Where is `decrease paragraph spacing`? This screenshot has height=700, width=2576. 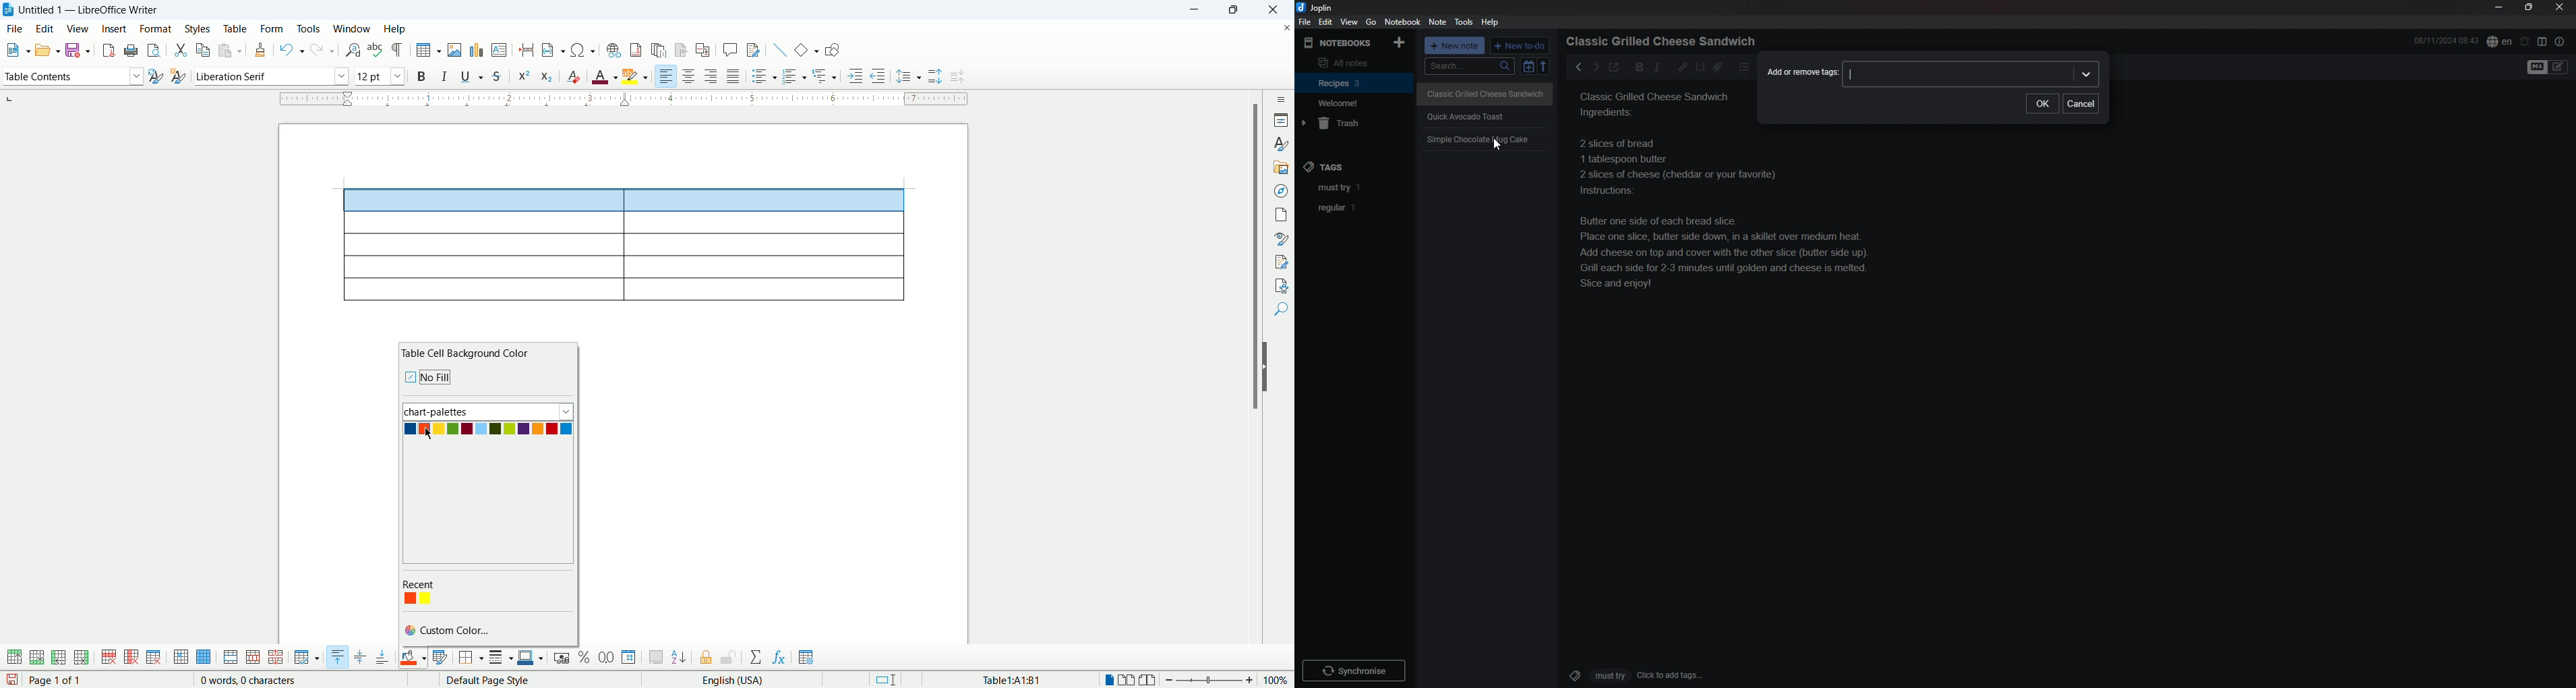 decrease paragraph spacing is located at coordinates (960, 77).